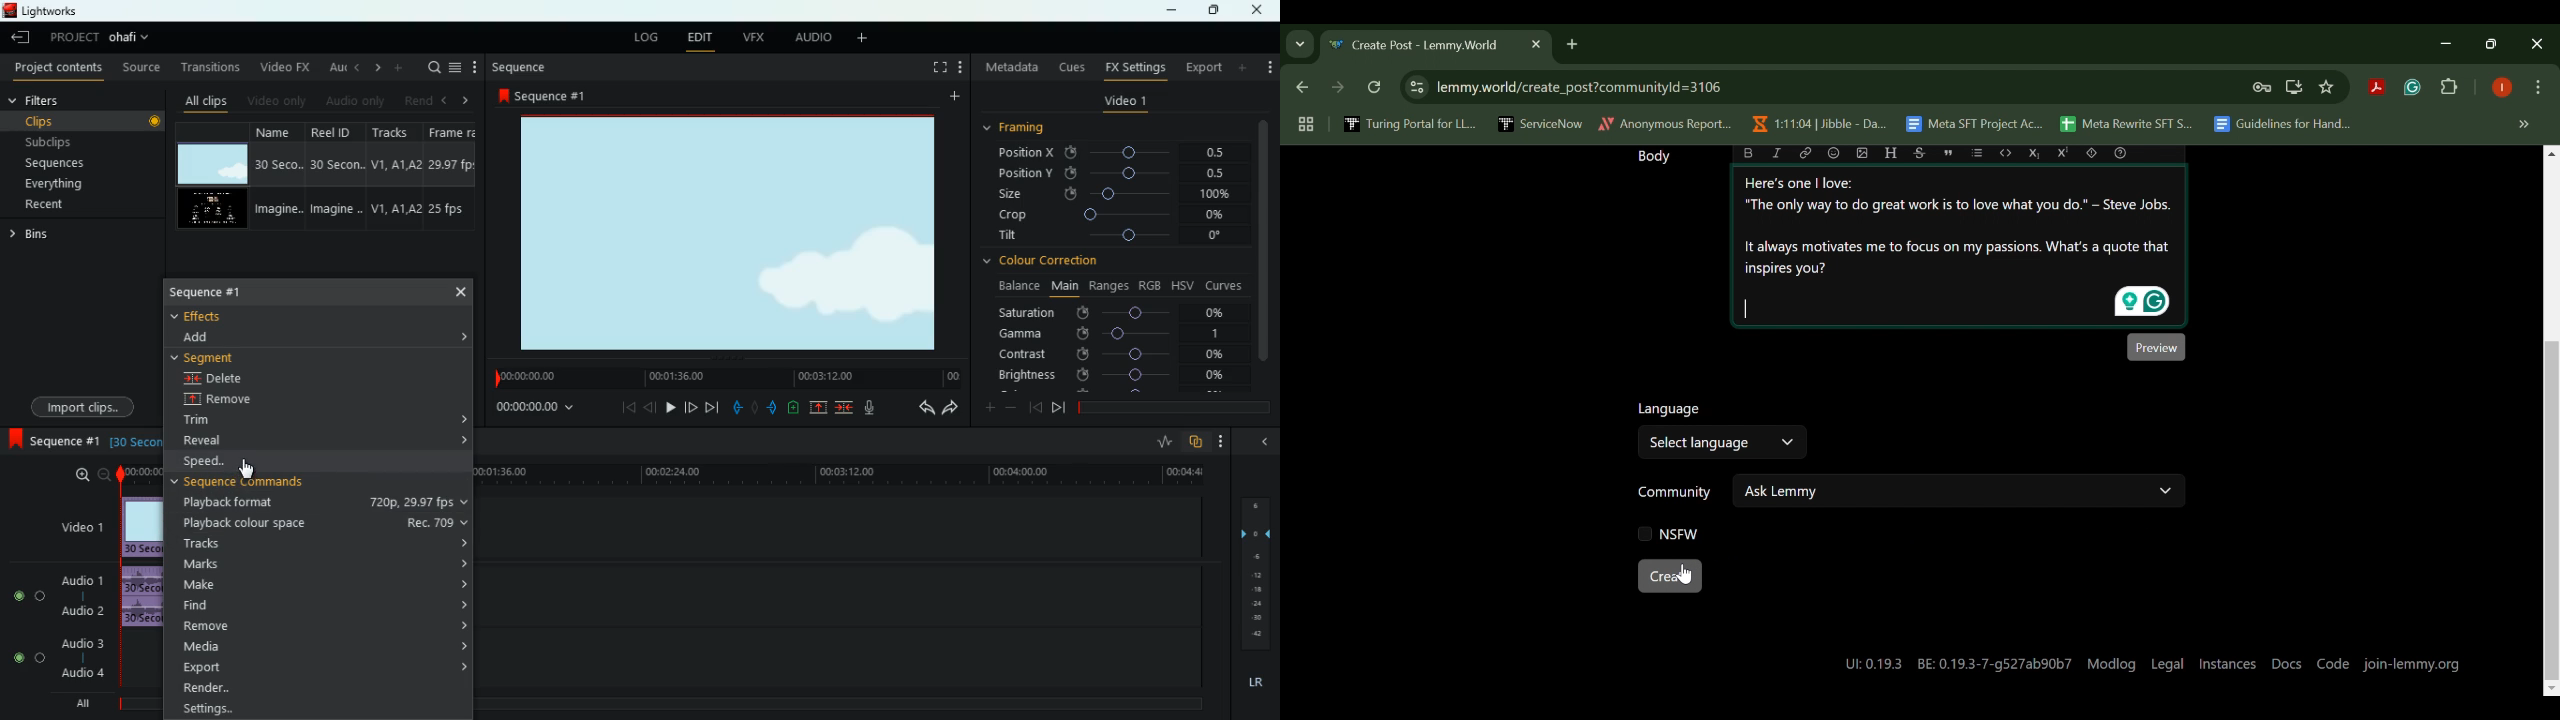  I want to click on Install Desktop Application, so click(2293, 87).